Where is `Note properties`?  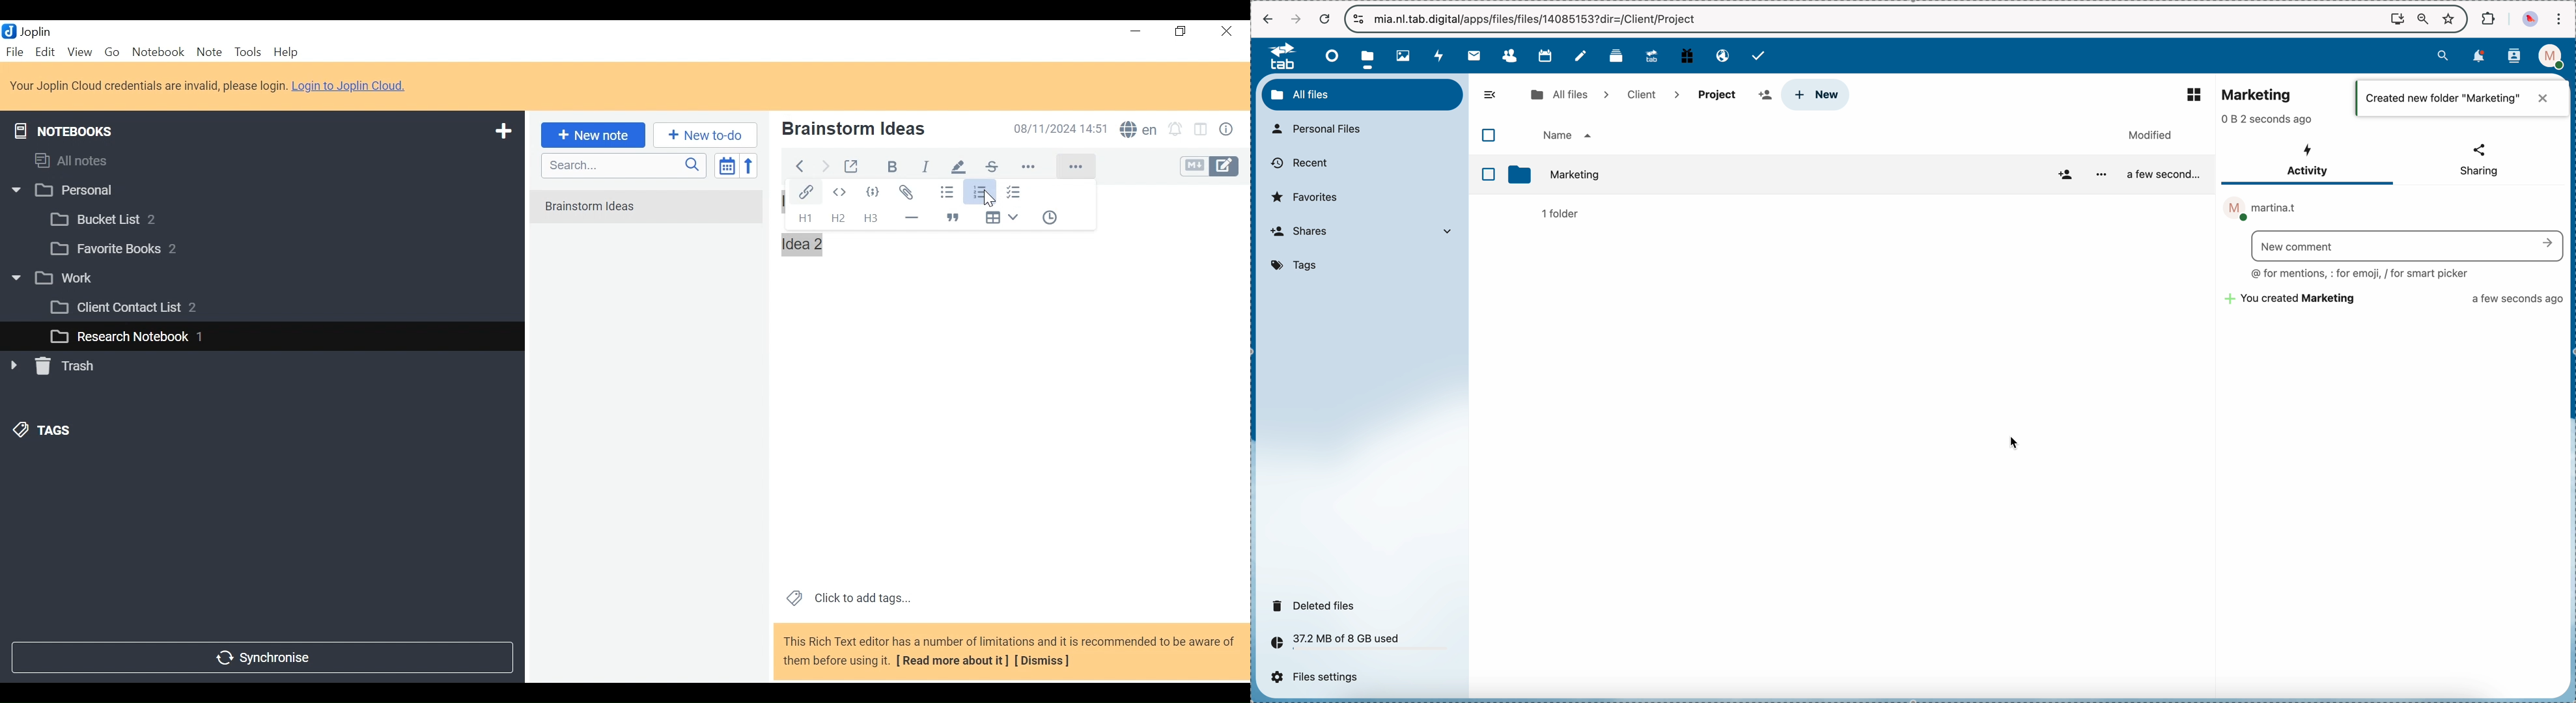 Note properties is located at coordinates (1229, 131).